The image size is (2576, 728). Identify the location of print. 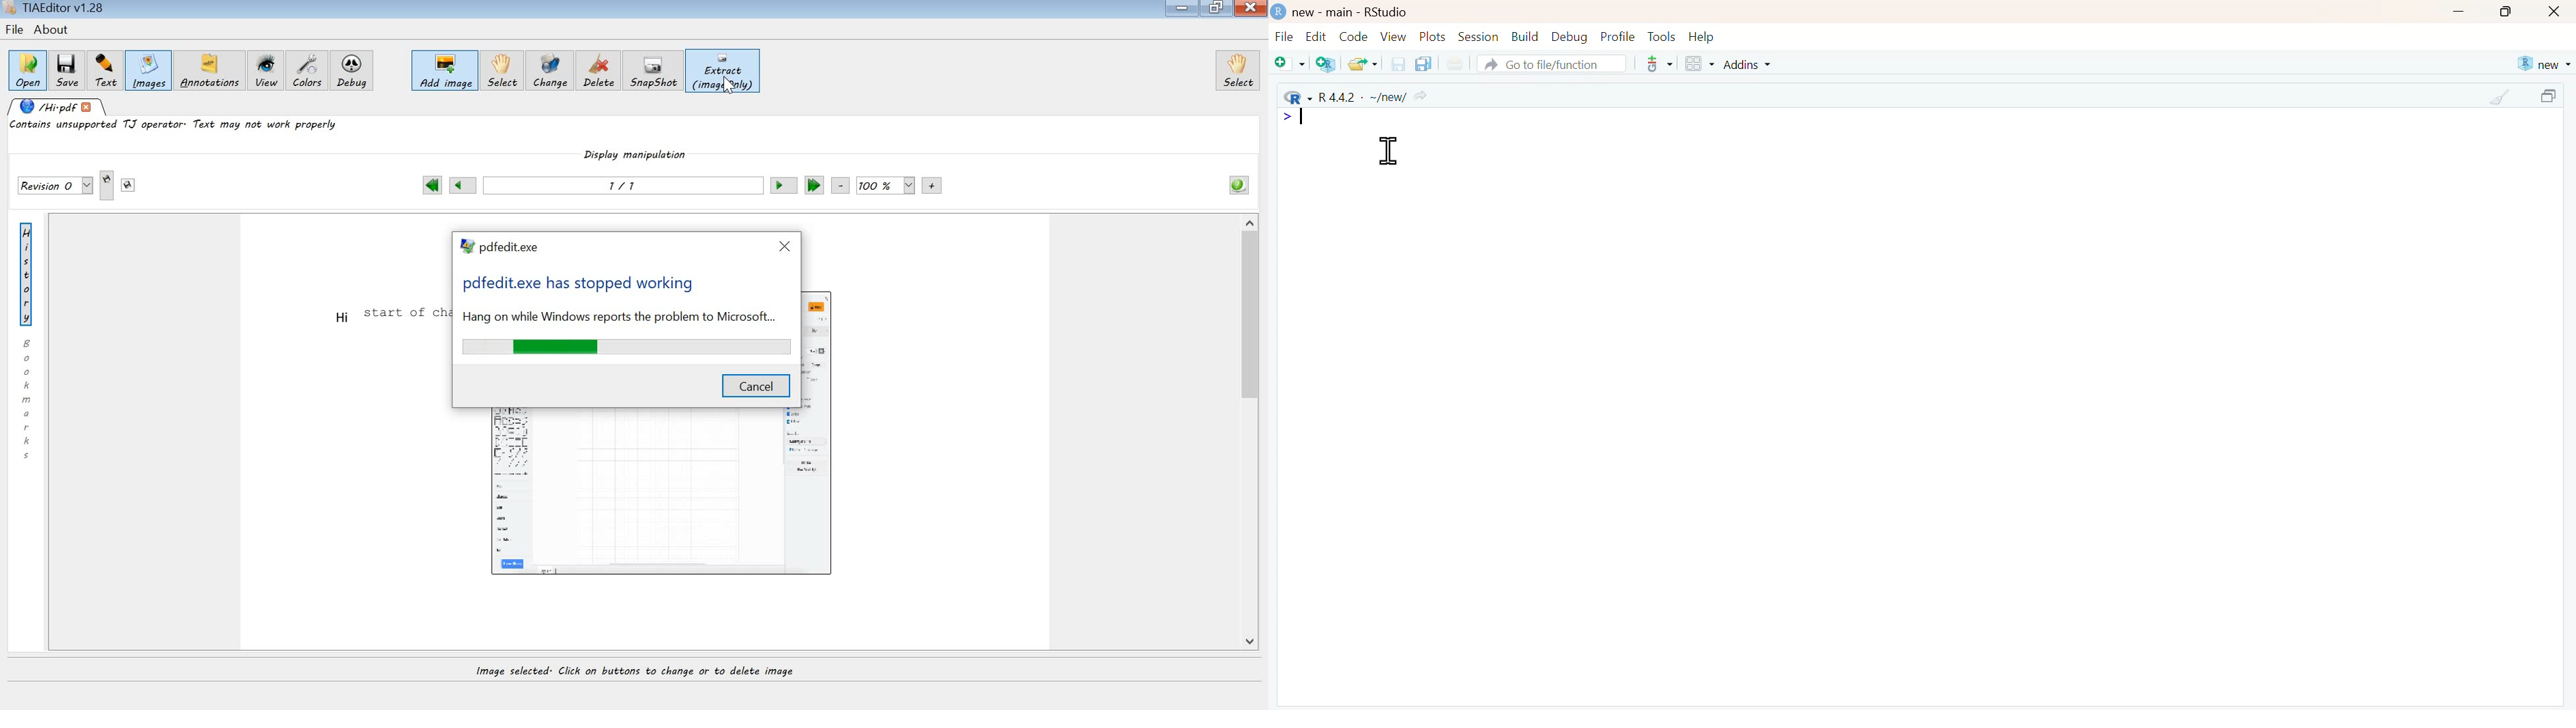
(1454, 64).